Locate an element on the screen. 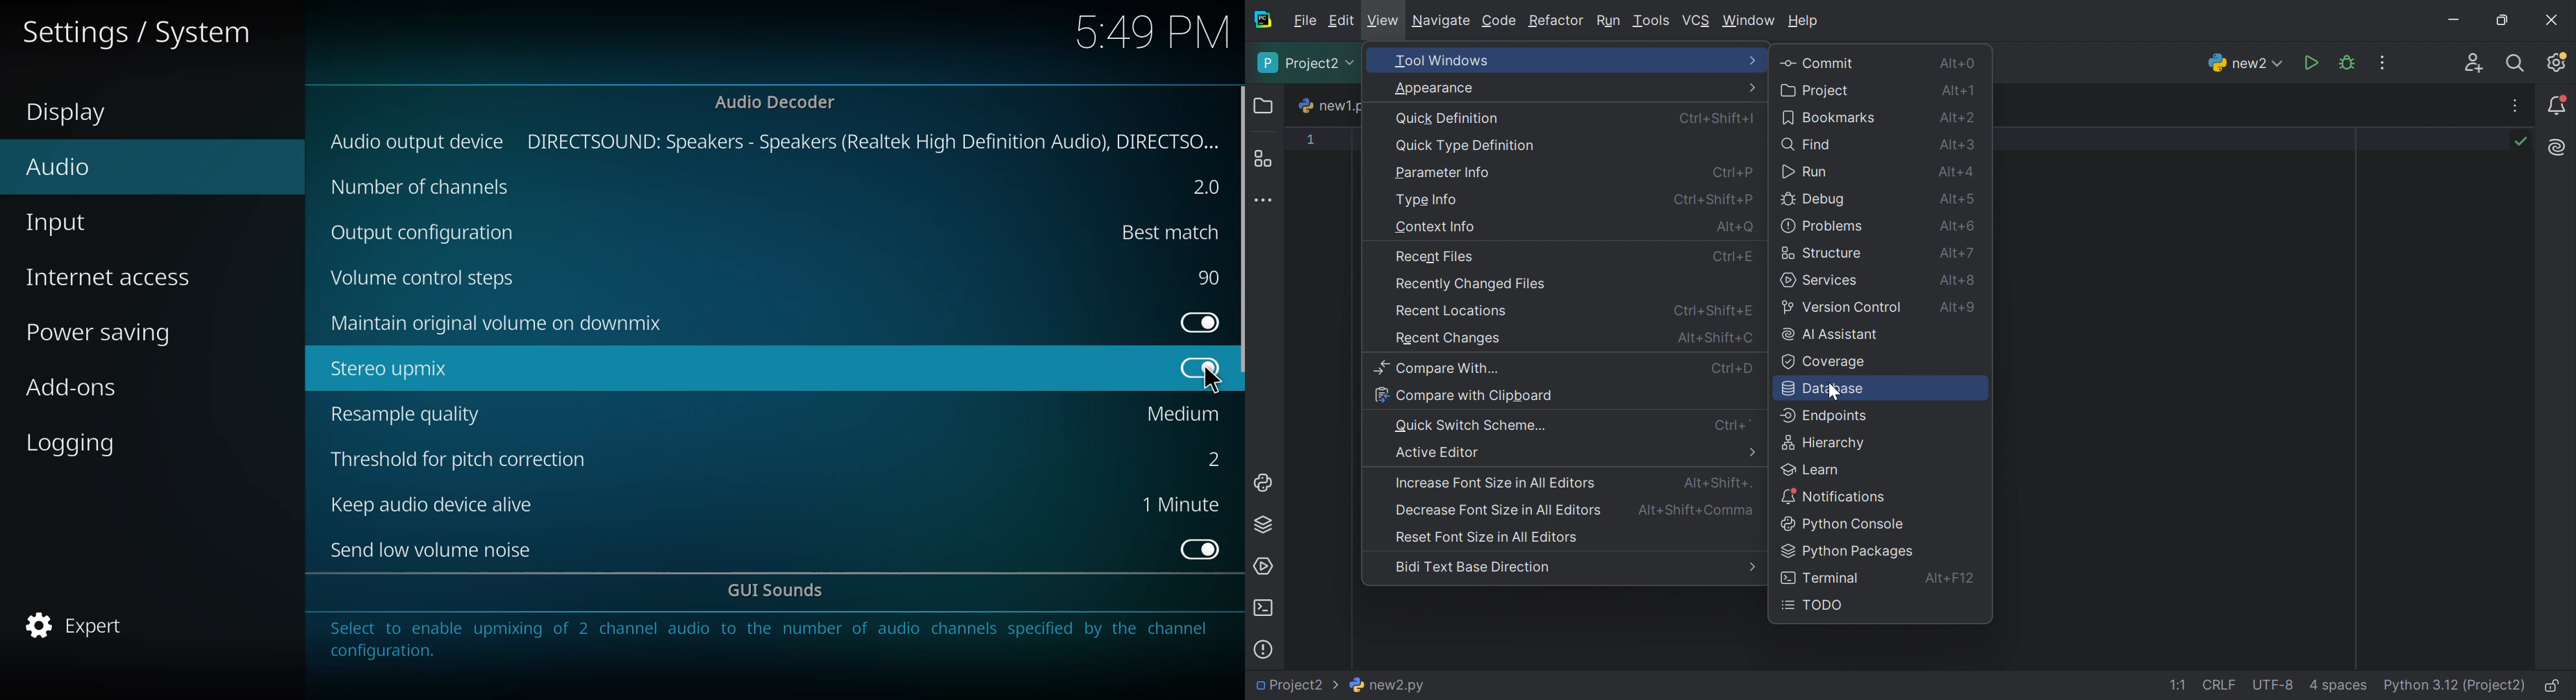 The width and height of the screenshot is (2576, 700). Alt+5 is located at coordinates (1960, 199).